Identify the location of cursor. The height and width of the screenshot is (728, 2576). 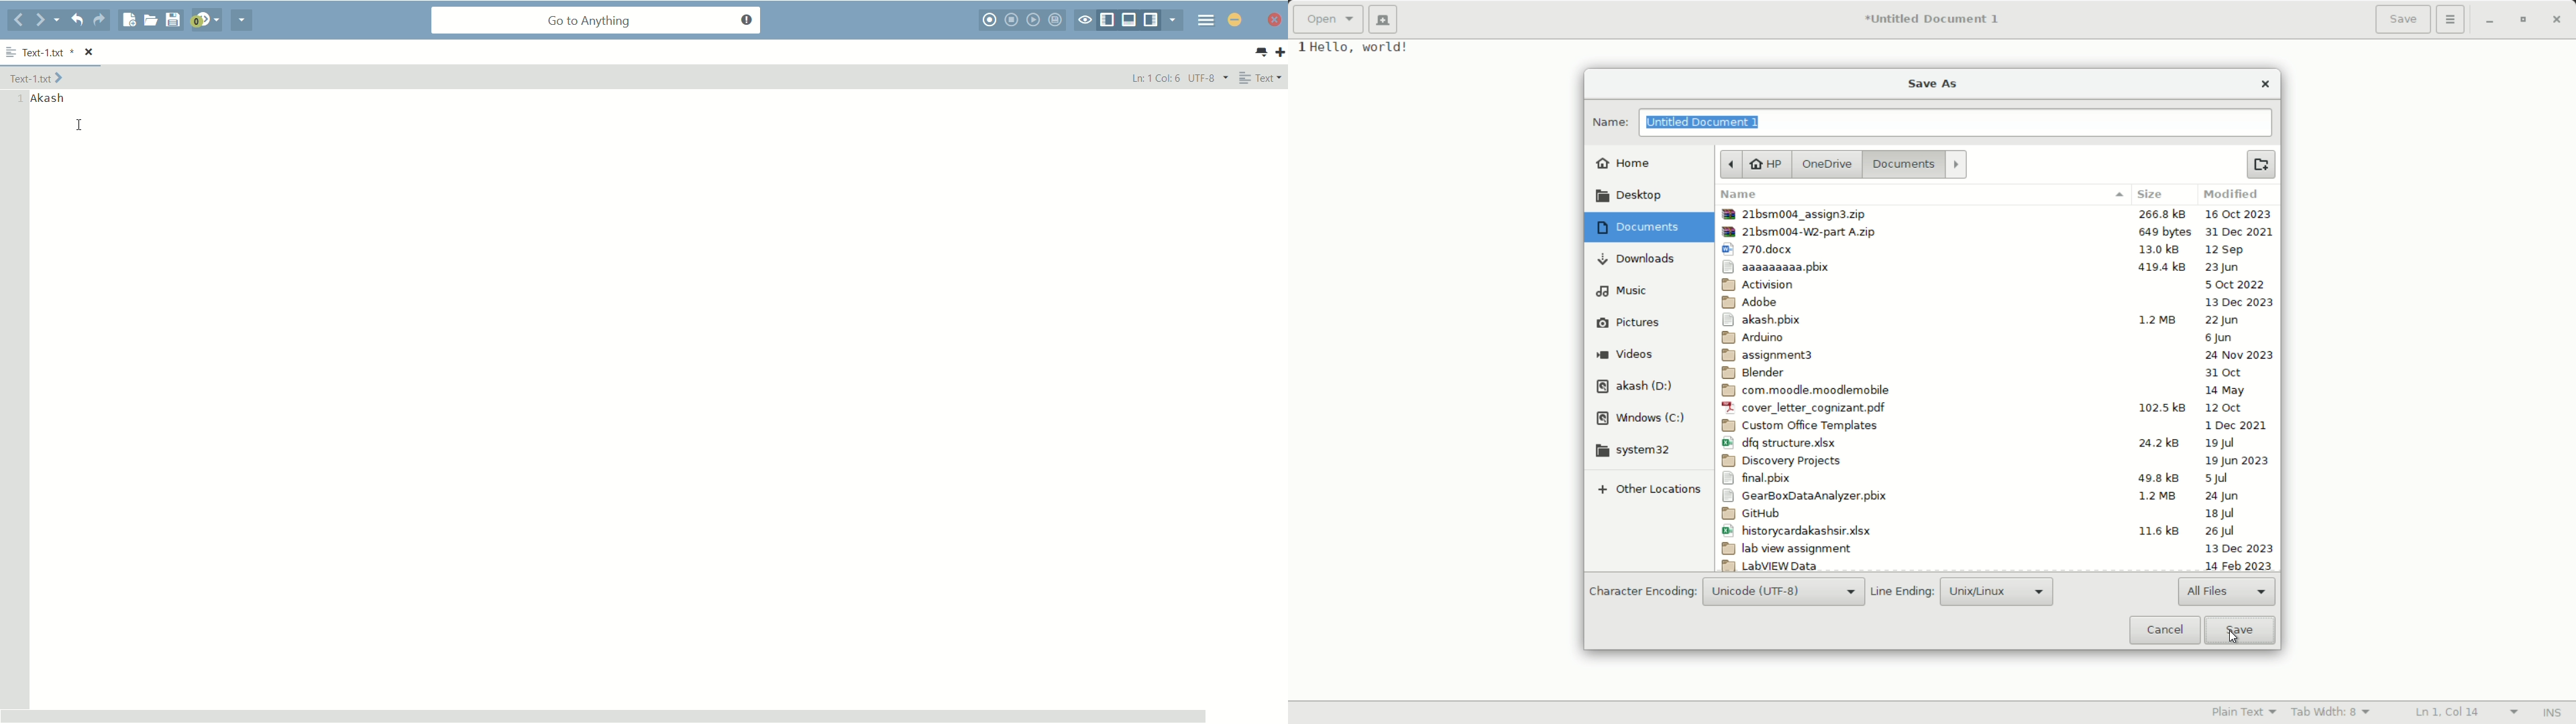
(79, 125).